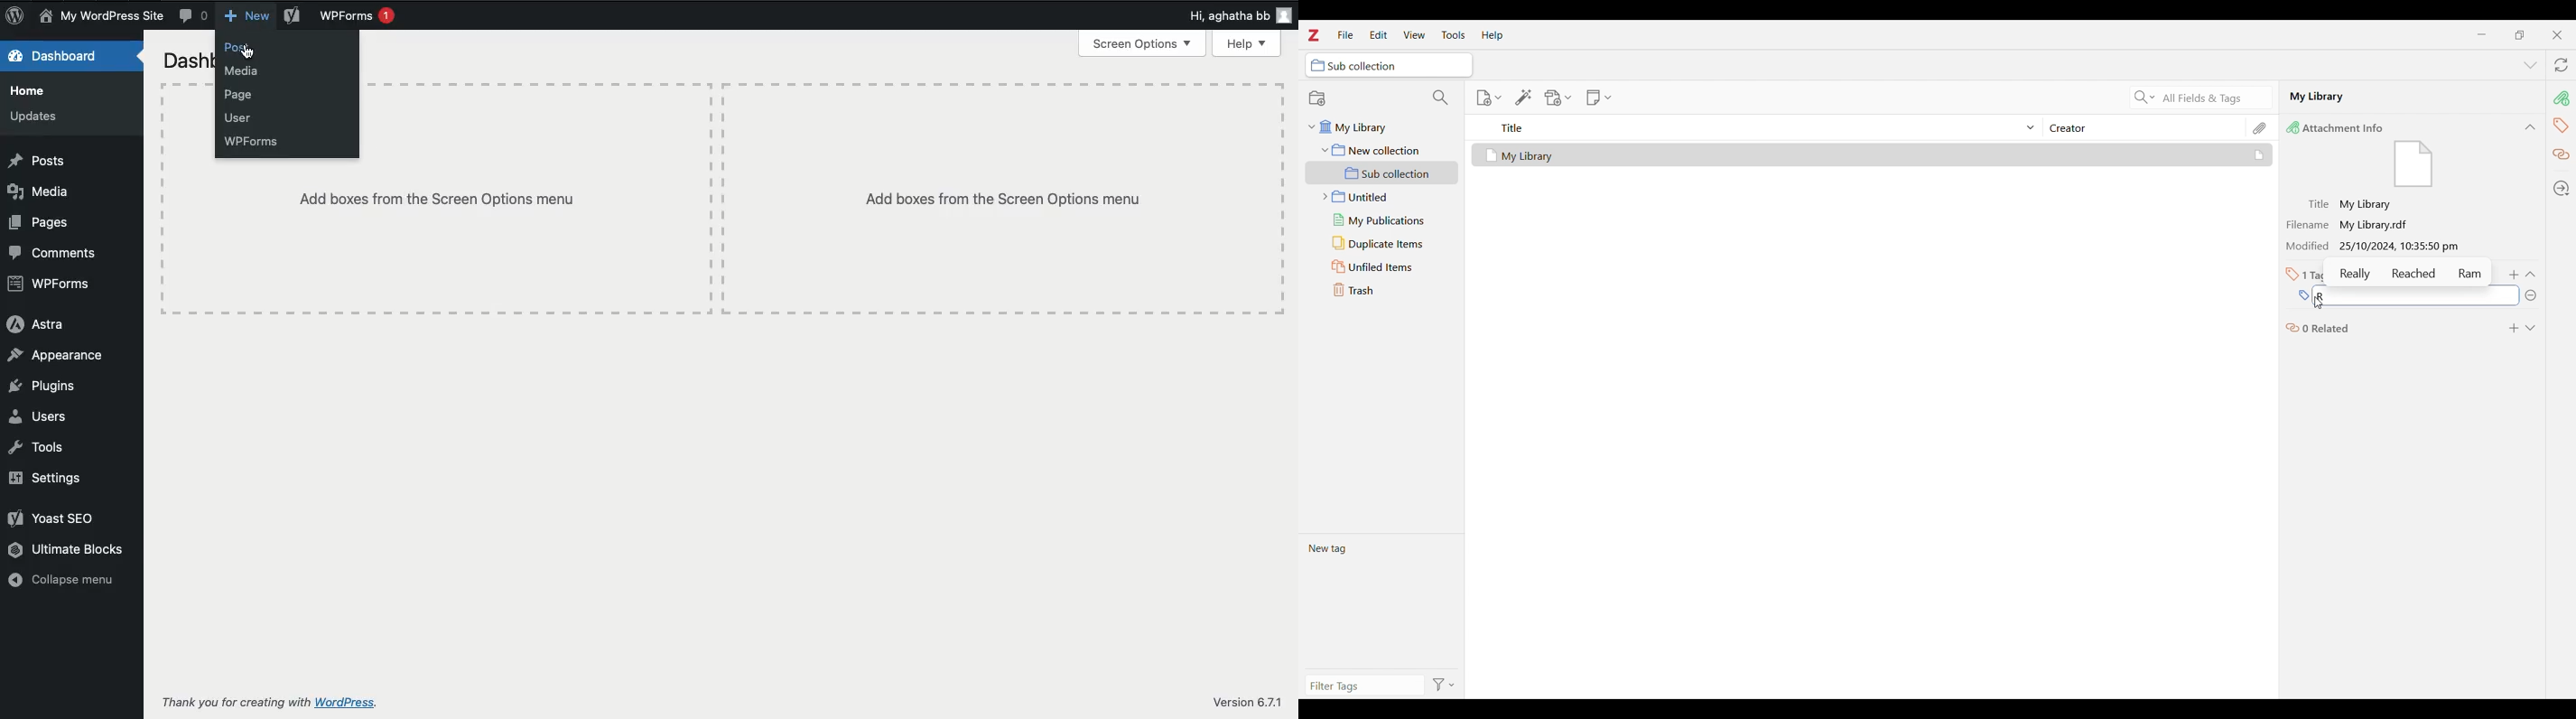 Image resolution: width=2576 pixels, height=728 pixels. I want to click on tag, so click(2561, 124).